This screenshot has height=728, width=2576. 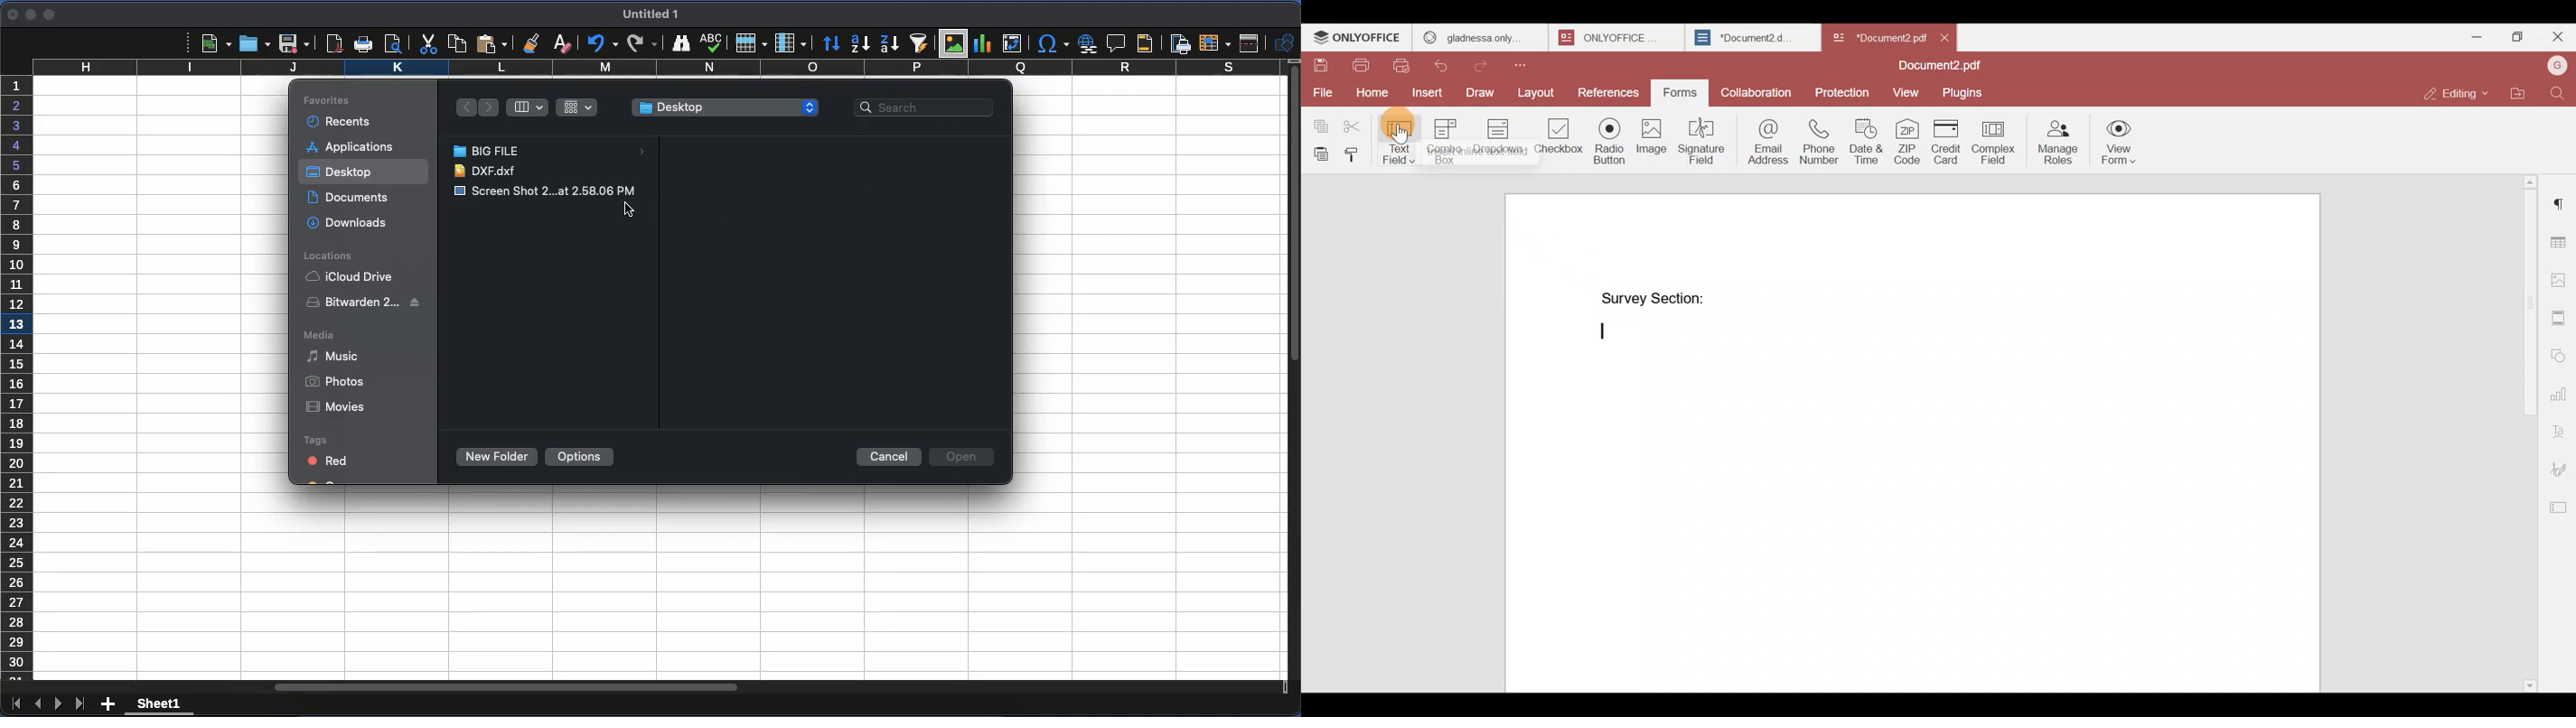 I want to click on grid, so click(x=576, y=107).